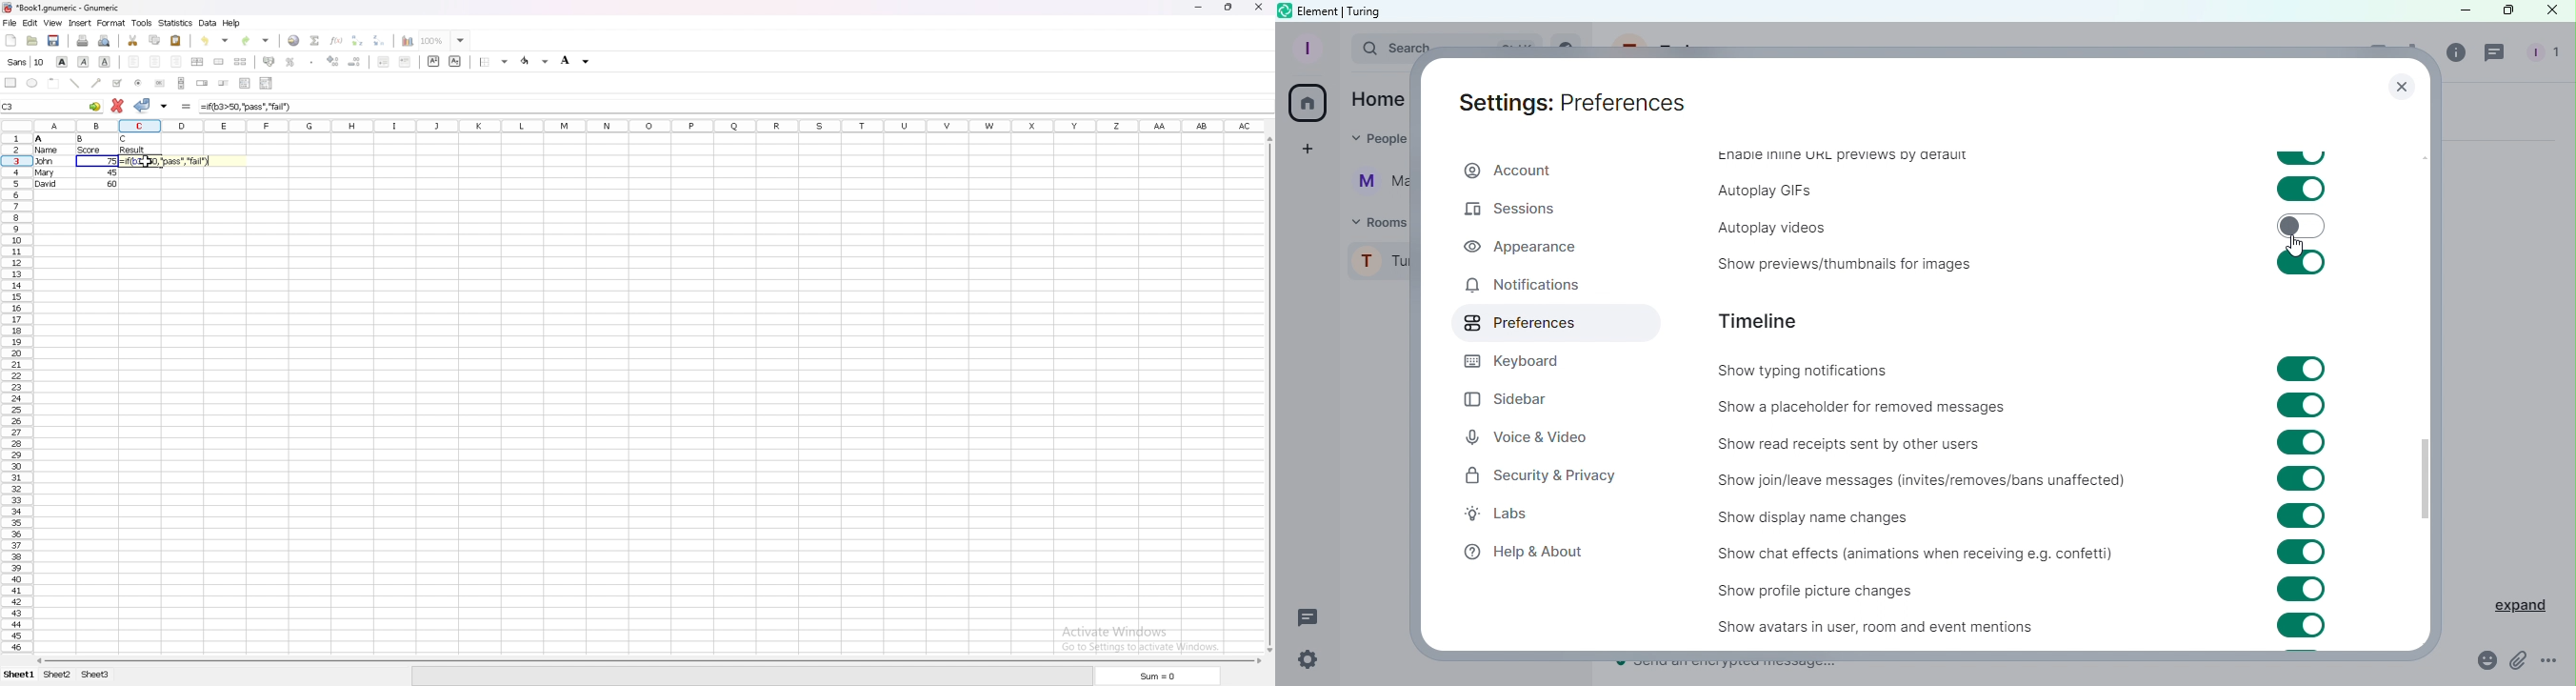  Describe the element at coordinates (1378, 98) in the screenshot. I see `Home ` at that location.